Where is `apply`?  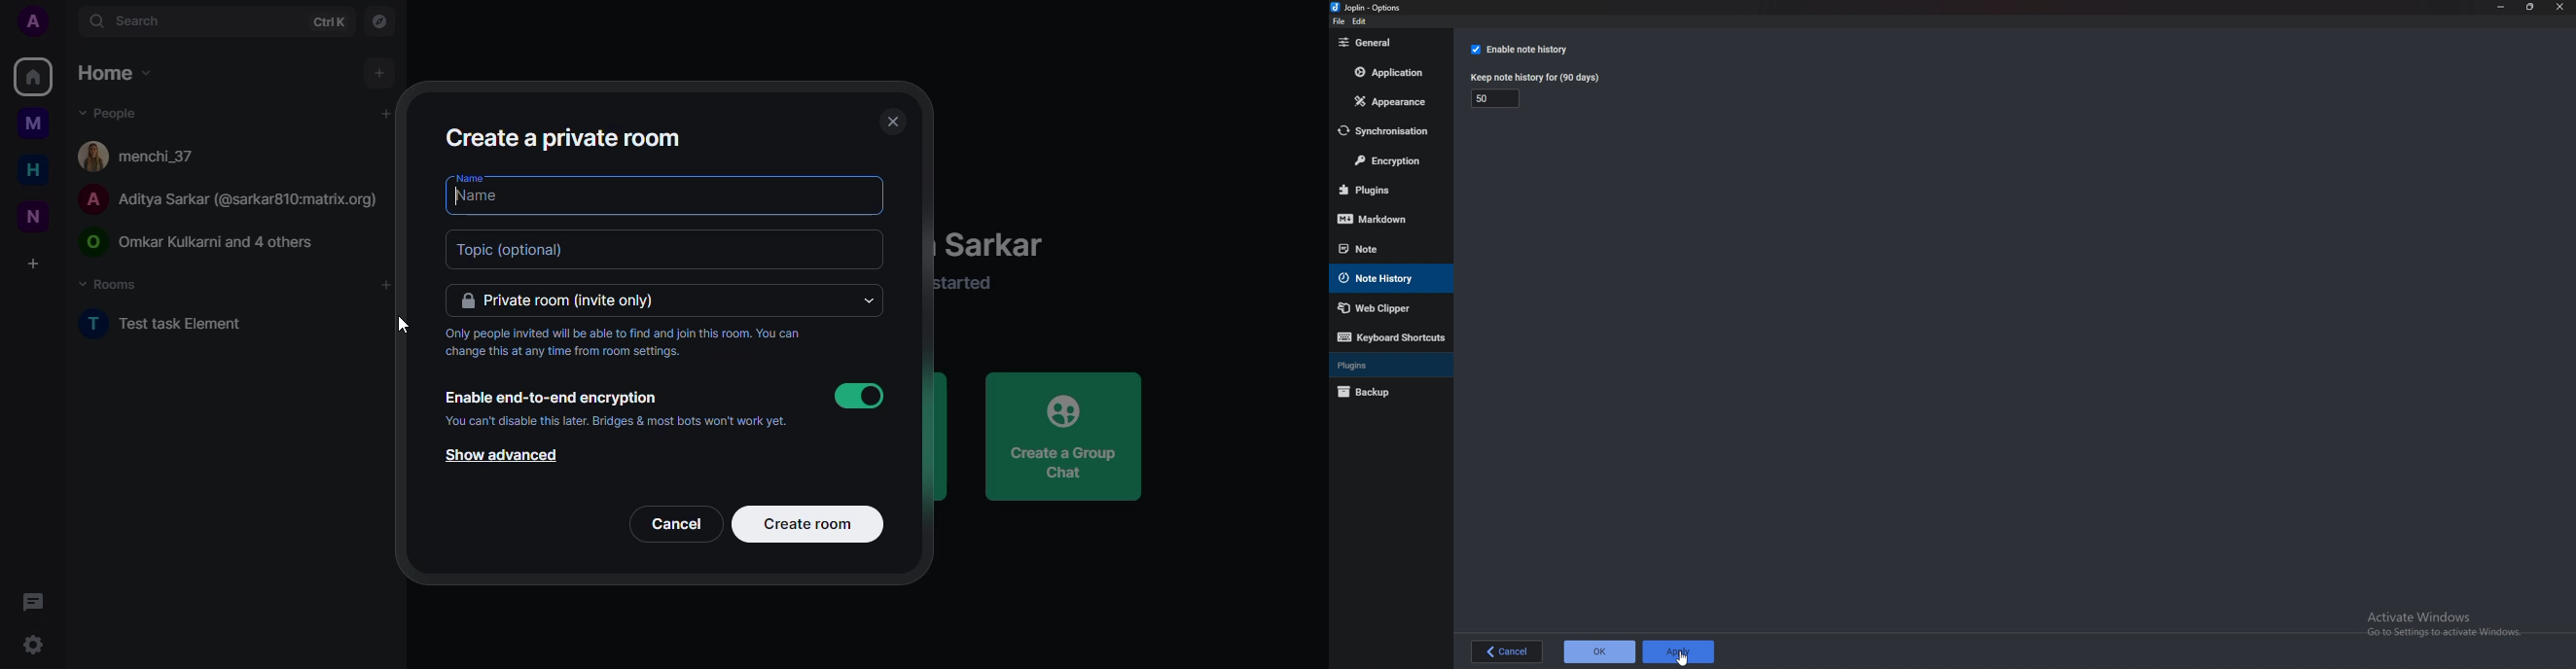
apply is located at coordinates (1679, 651).